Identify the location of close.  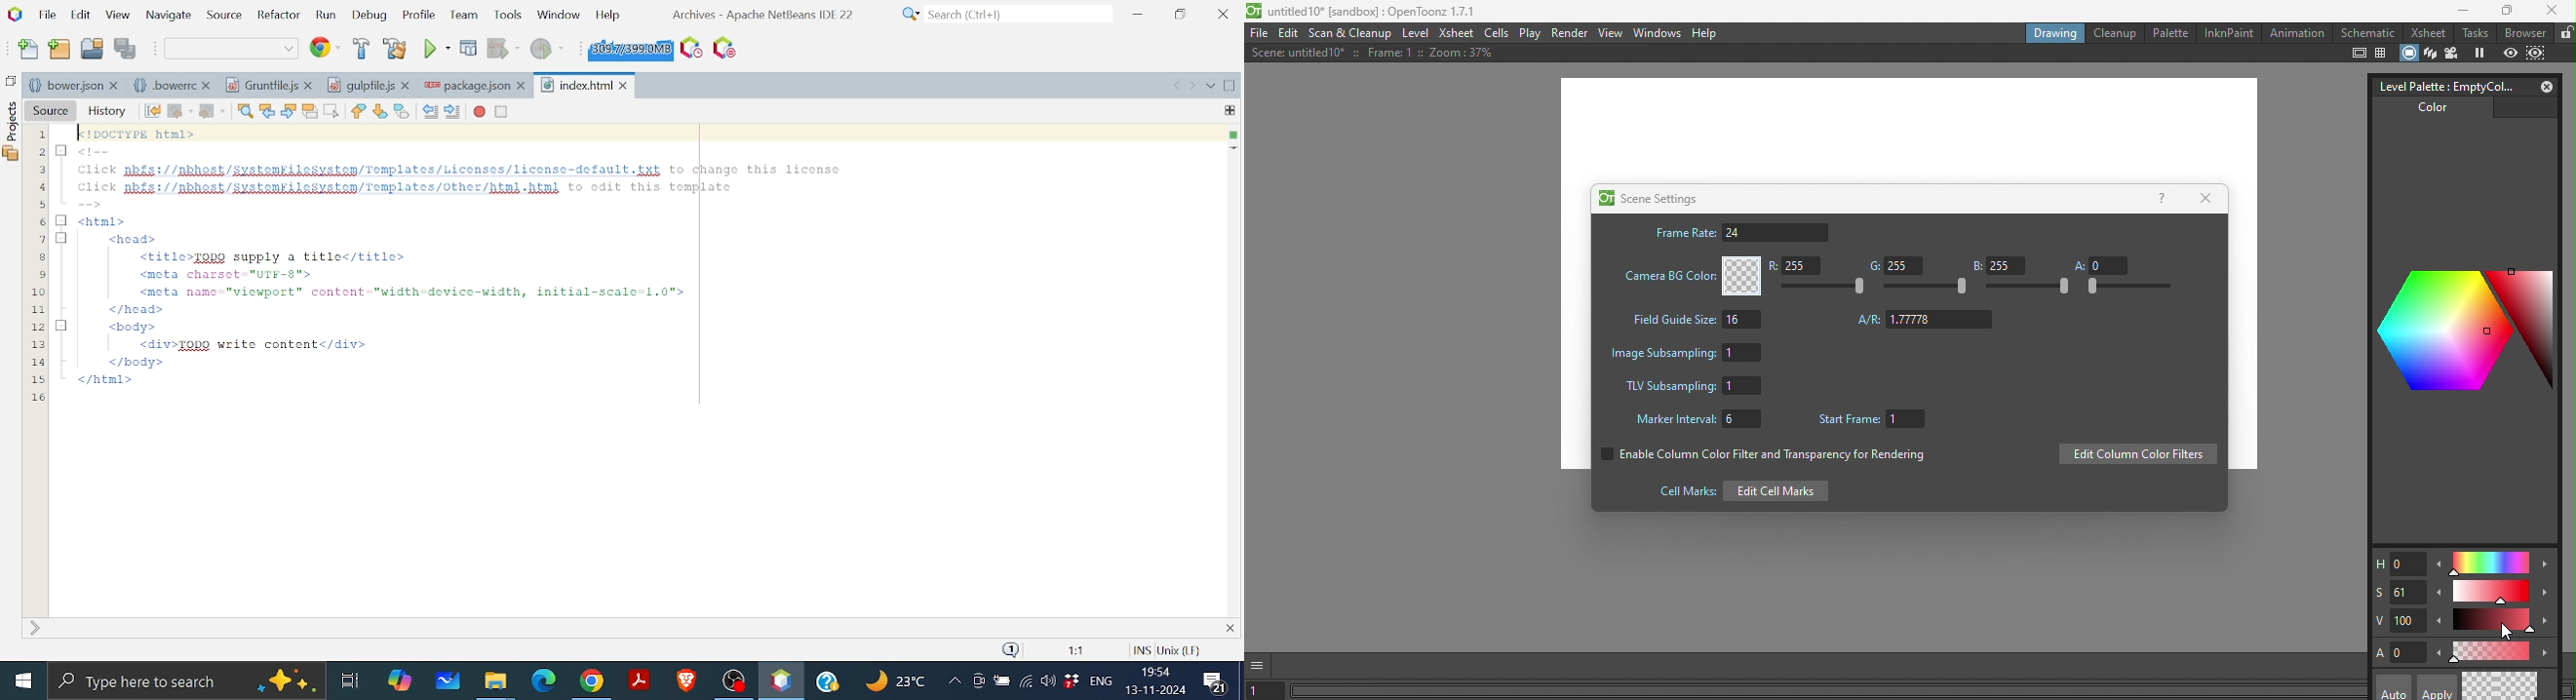
(311, 85).